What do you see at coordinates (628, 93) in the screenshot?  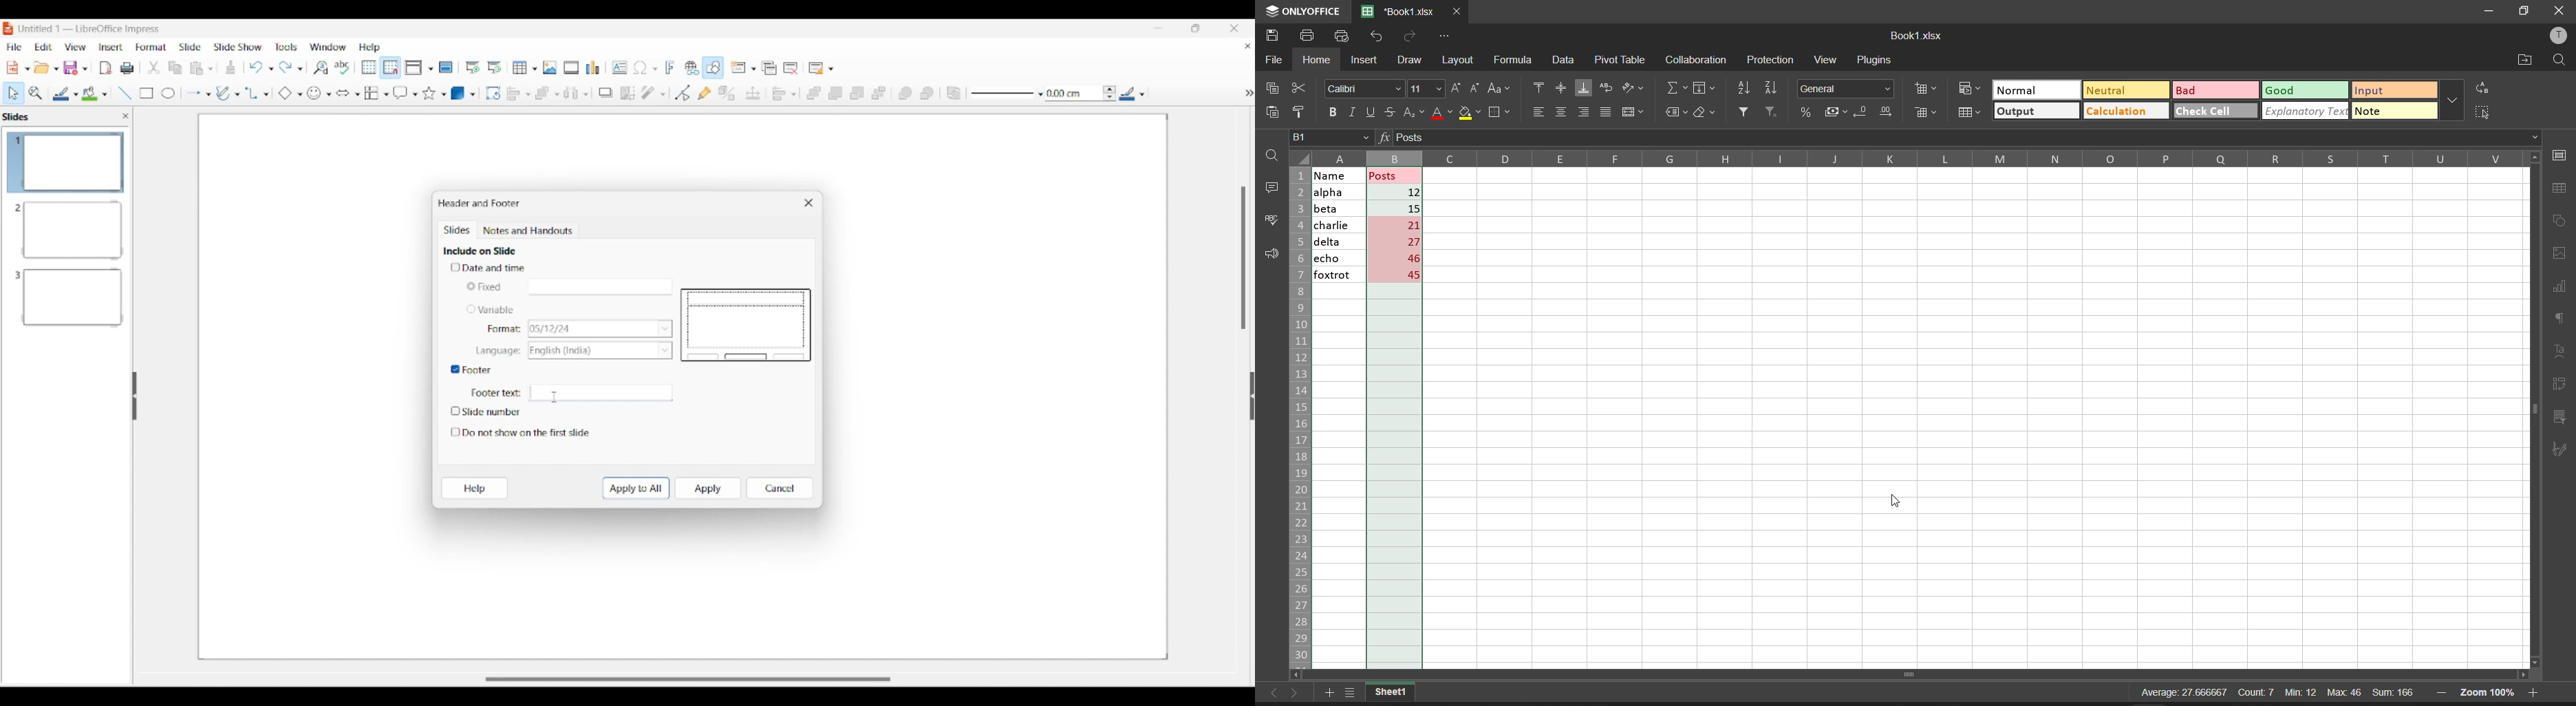 I see `Crop image` at bounding box center [628, 93].